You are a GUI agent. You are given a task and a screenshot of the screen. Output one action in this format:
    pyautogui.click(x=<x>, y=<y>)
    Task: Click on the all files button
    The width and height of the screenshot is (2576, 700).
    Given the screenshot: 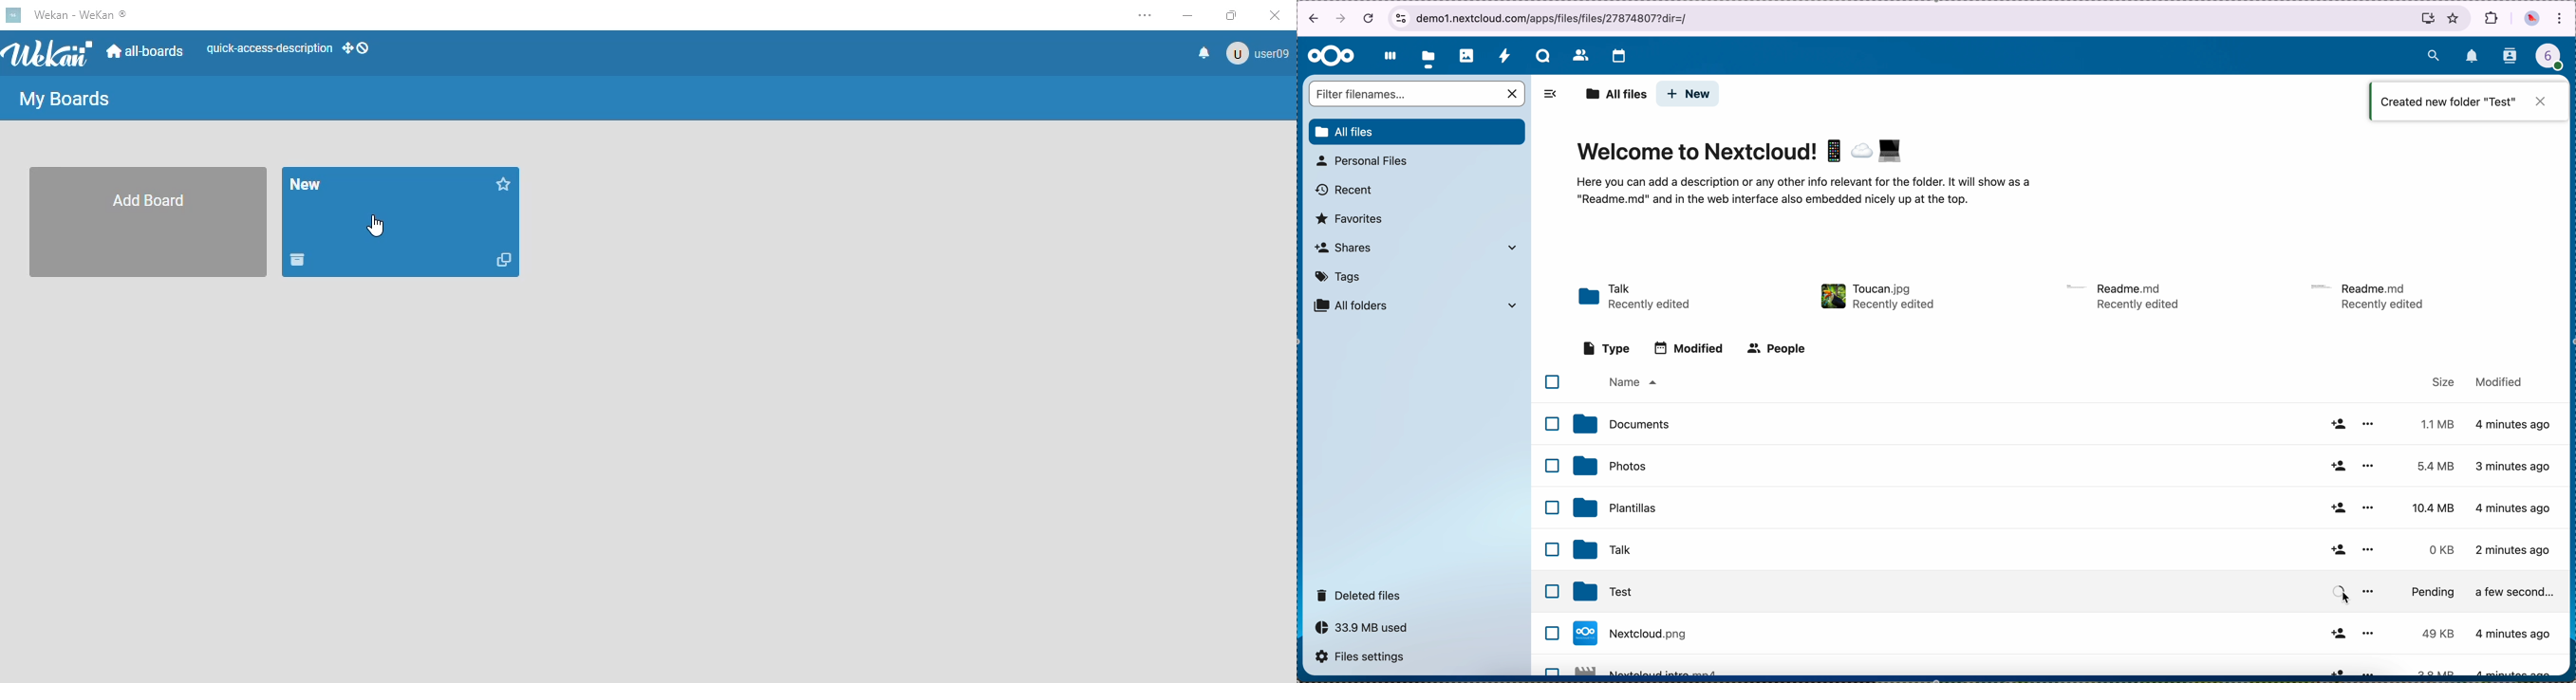 What is the action you would take?
    pyautogui.click(x=1418, y=132)
    